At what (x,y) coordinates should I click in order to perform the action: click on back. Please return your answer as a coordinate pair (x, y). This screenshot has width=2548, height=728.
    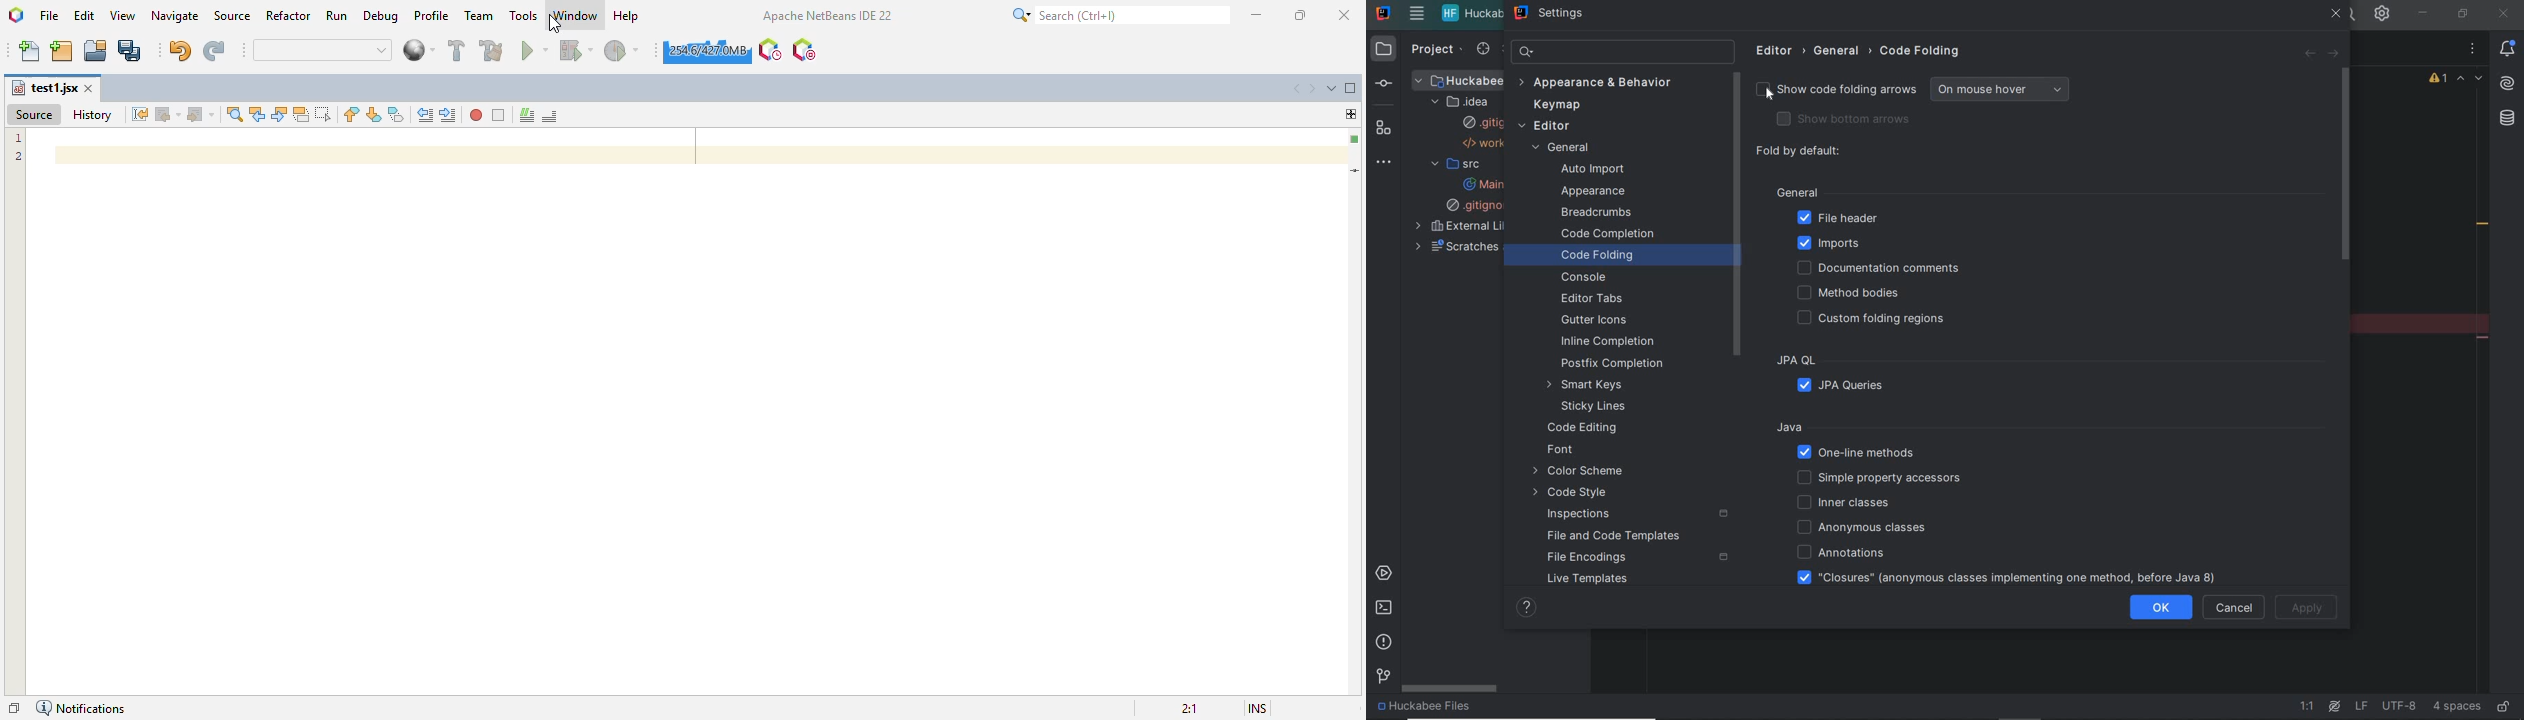
    Looking at the image, I should click on (169, 114).